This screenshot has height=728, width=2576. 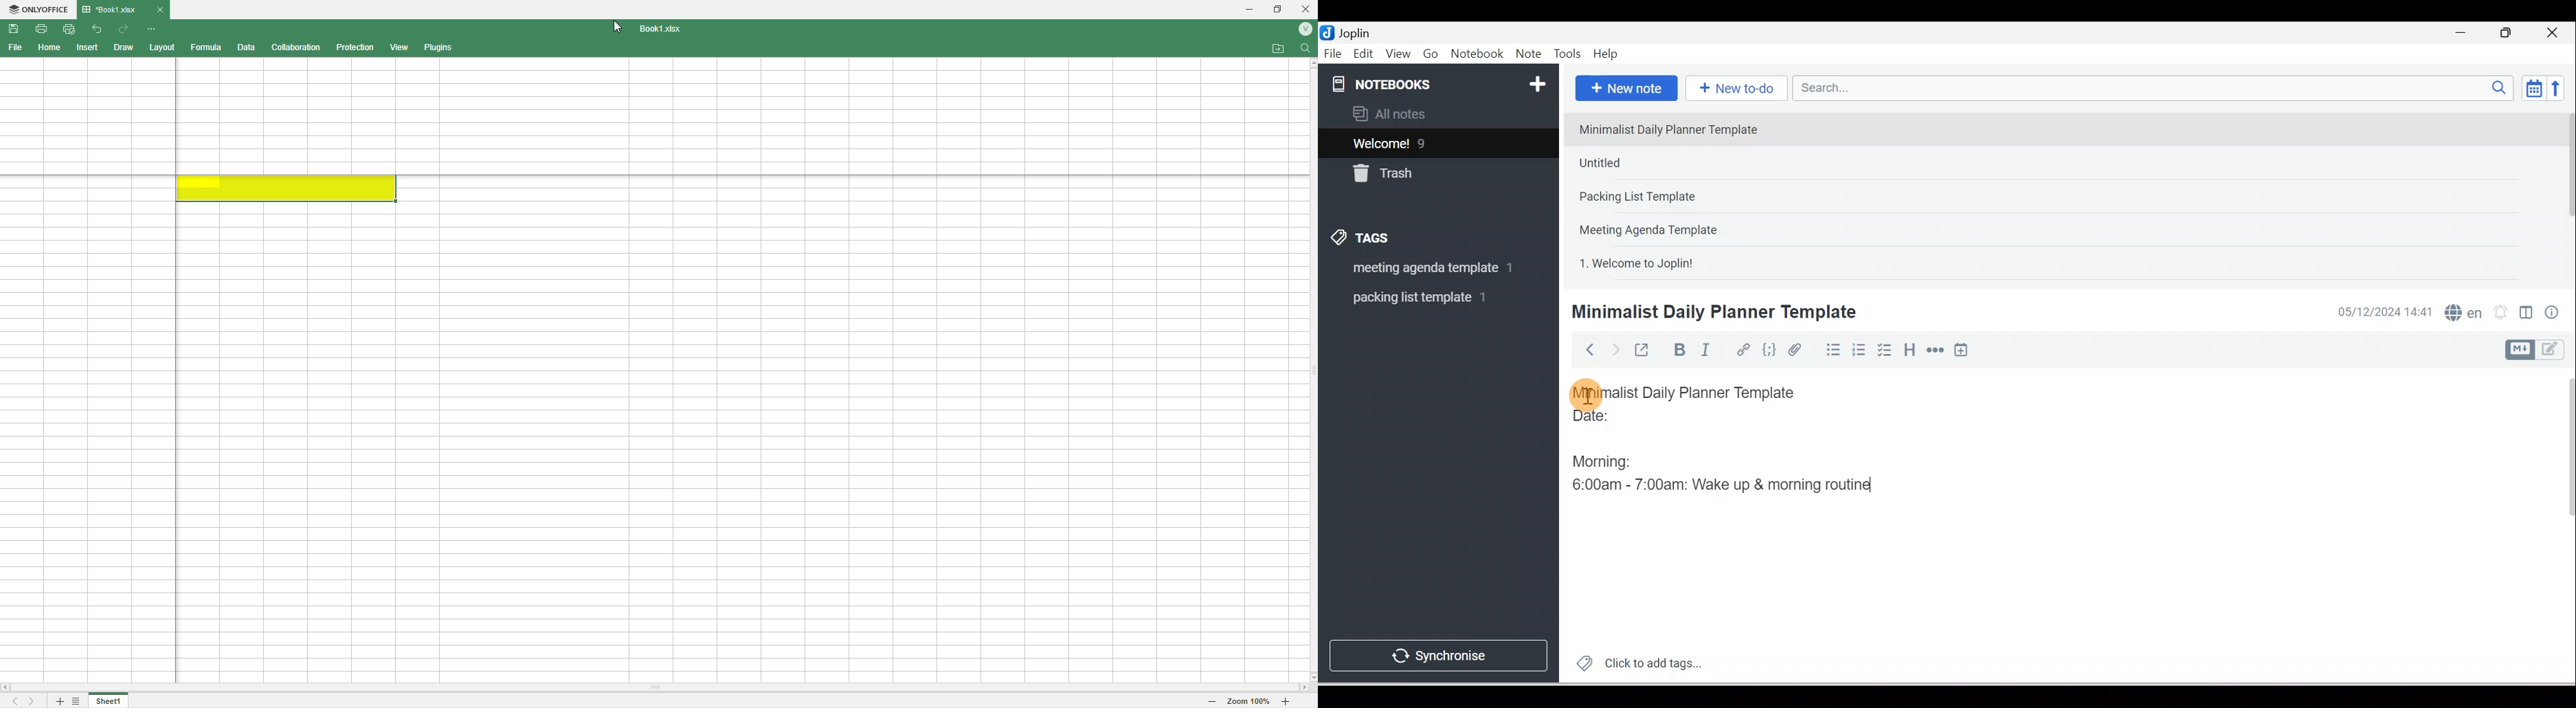 I want to click on Scroll bar, so click(x=1309, y=370).